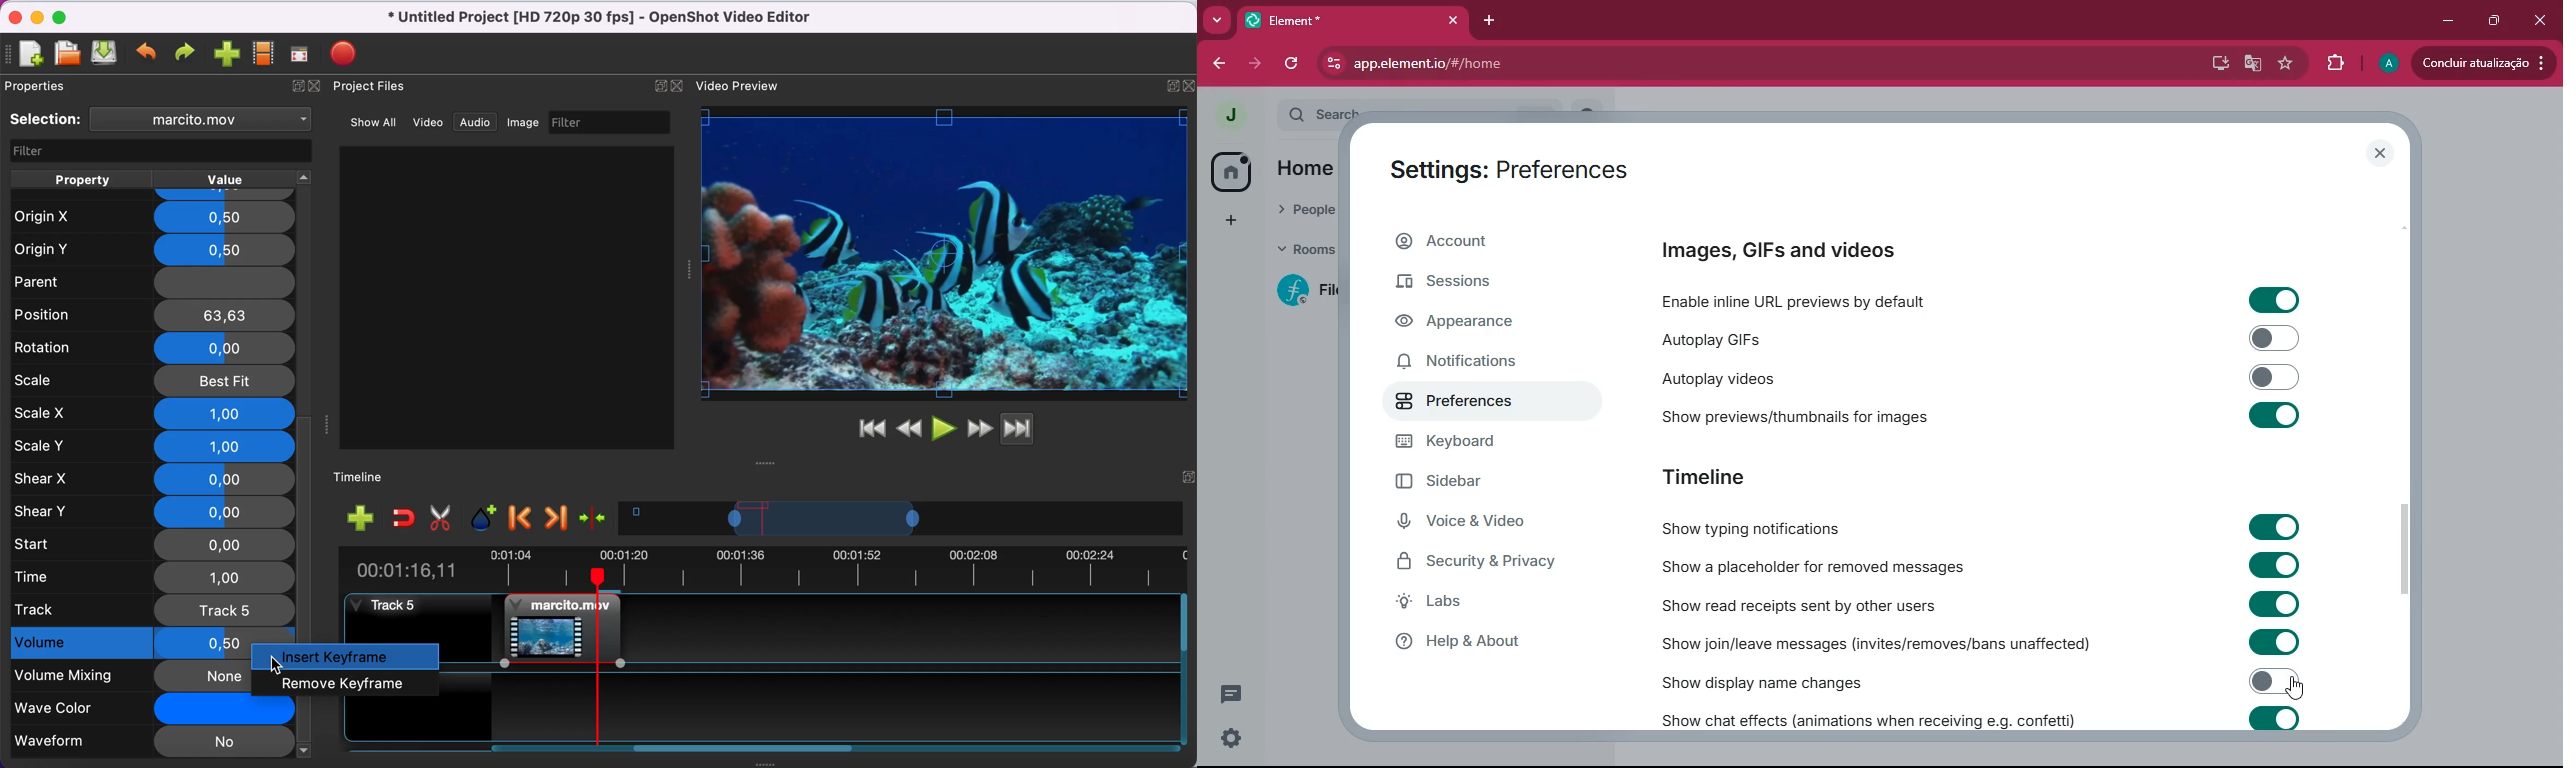 The height and width of the screenshot is (784, 2576). I want to click on rewind, so click(911, 427).